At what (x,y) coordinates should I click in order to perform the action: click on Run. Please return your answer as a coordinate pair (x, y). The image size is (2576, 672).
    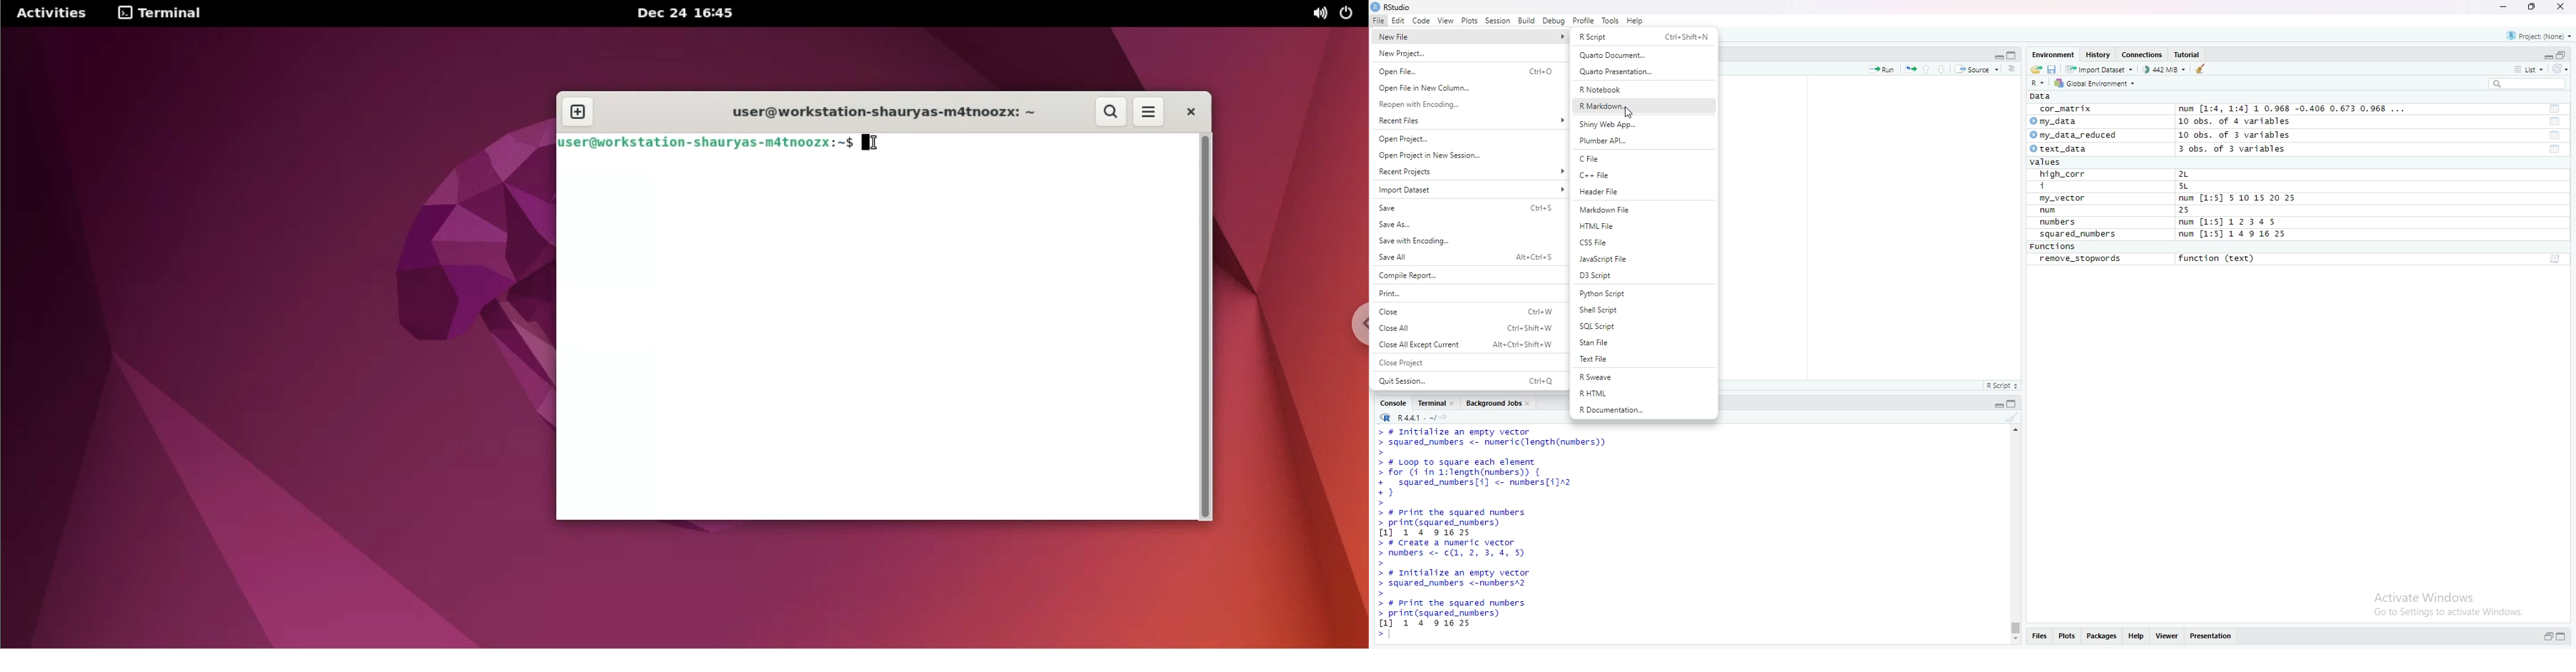
    Looking at the image, I should click on (1882, 70).